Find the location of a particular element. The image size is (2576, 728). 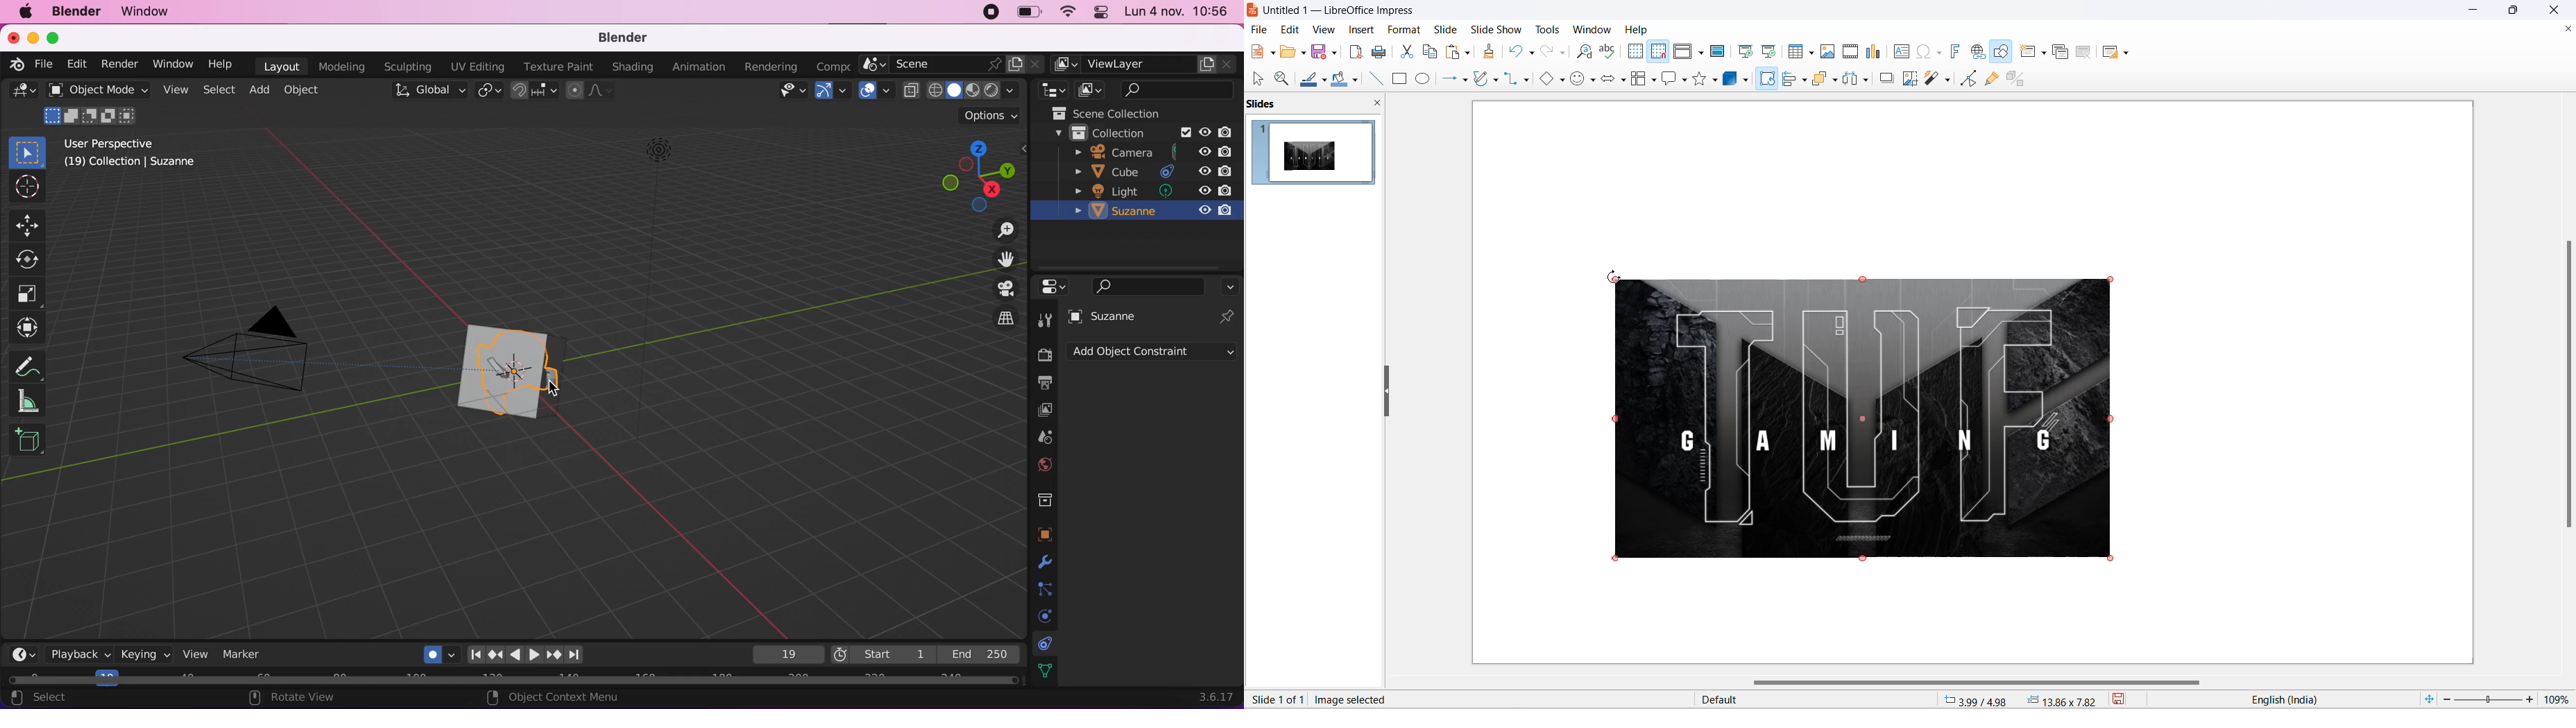

arrange options is located at coordinates (1836, 80).